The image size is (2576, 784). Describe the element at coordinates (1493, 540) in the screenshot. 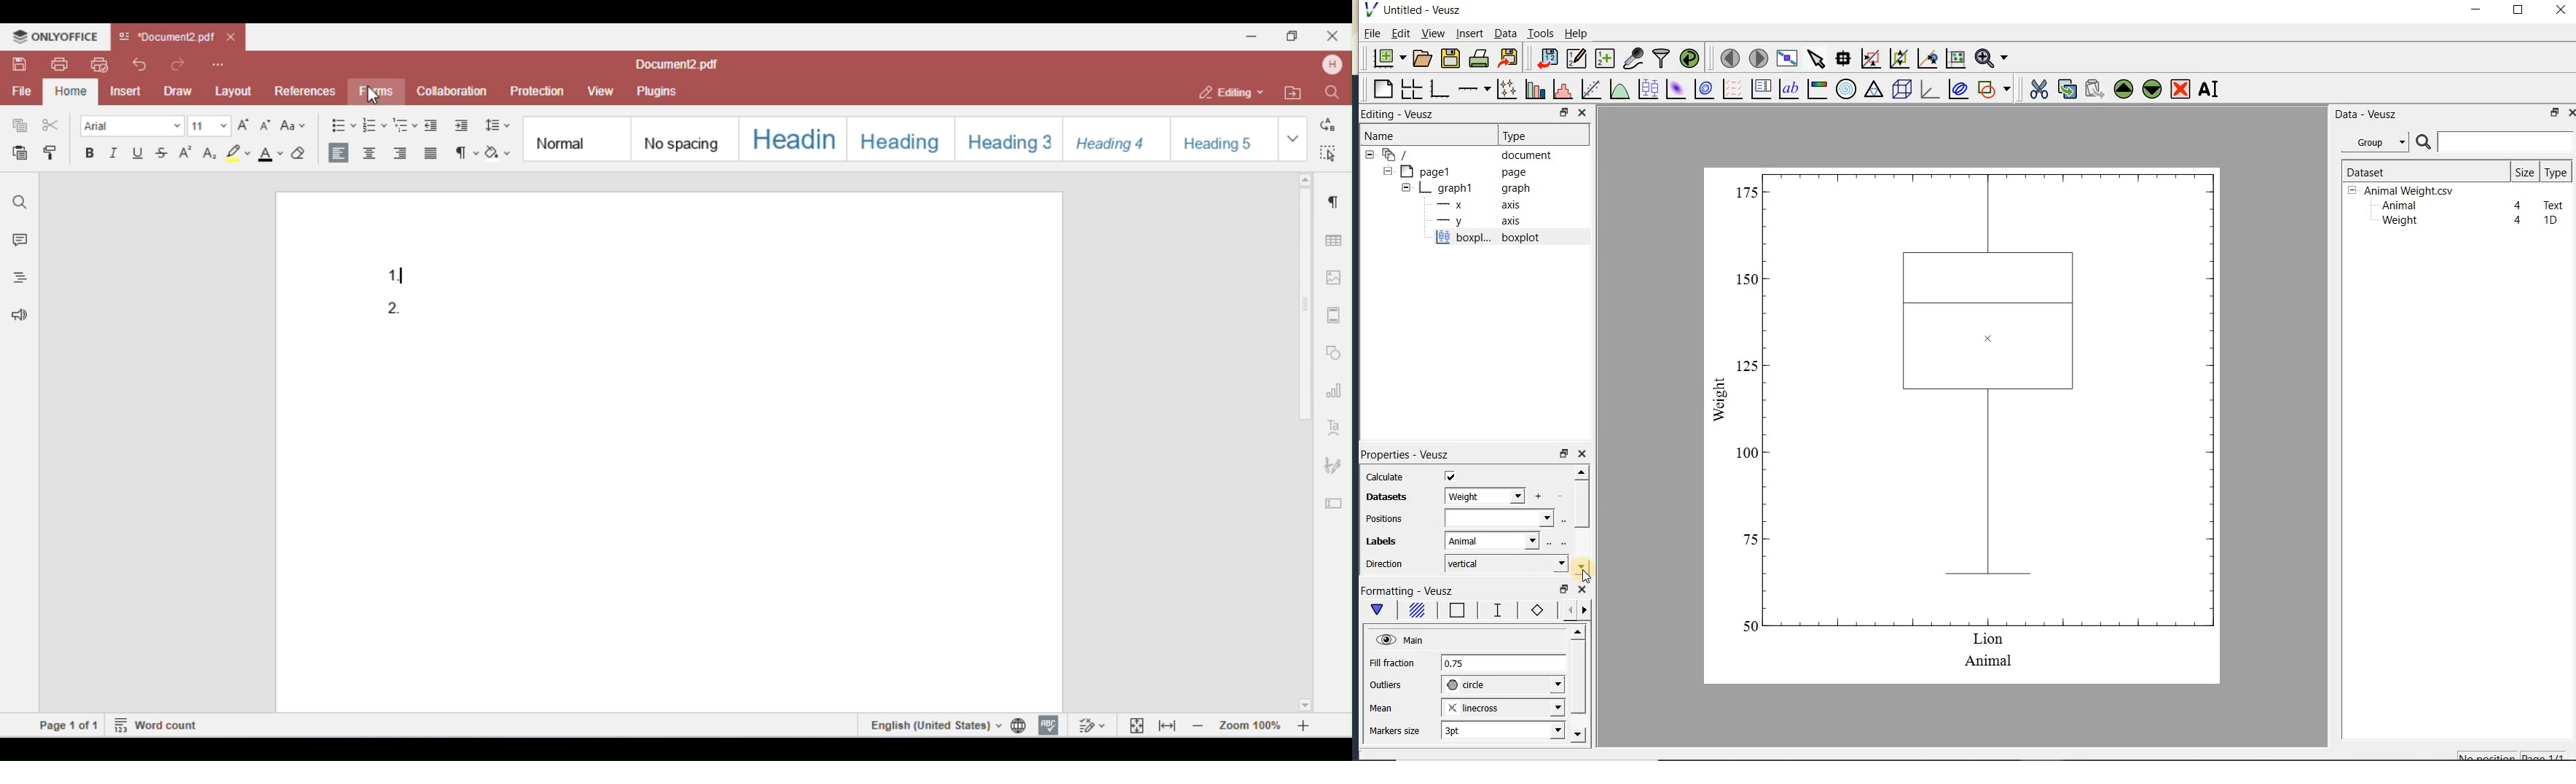

I see `input field` at that location.